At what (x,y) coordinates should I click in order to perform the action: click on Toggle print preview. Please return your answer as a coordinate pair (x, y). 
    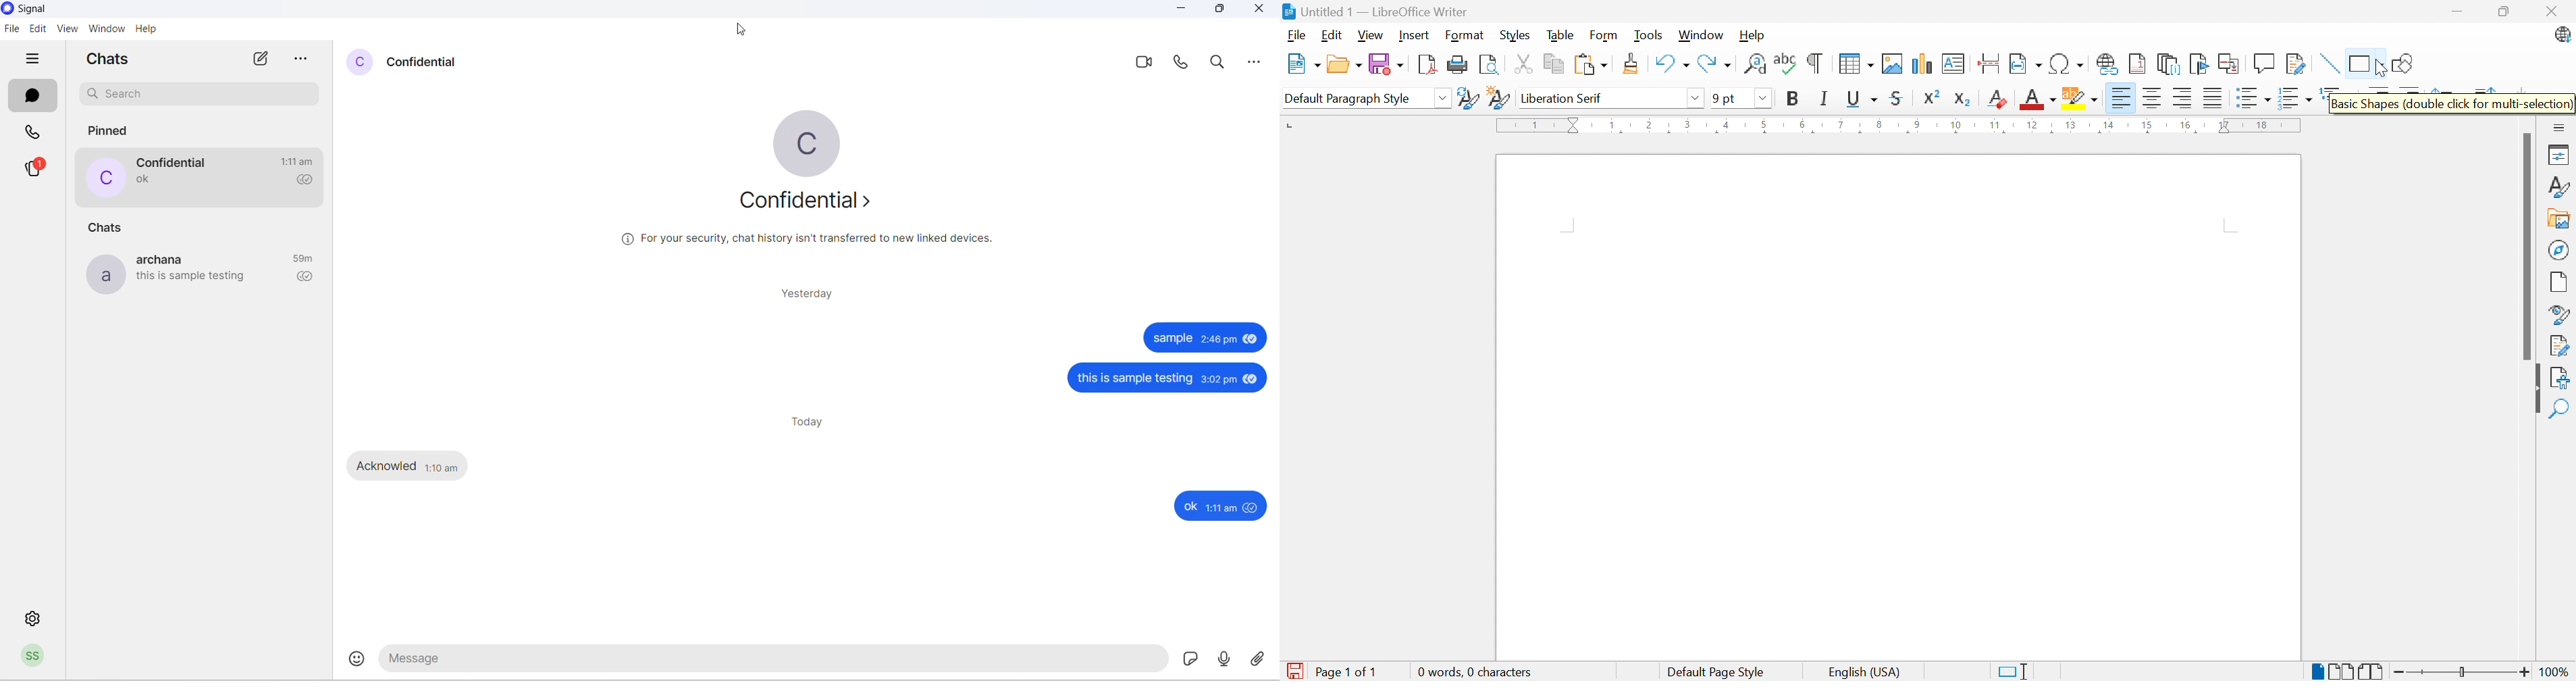
    Looking at the image, I should click on (1490, 65).